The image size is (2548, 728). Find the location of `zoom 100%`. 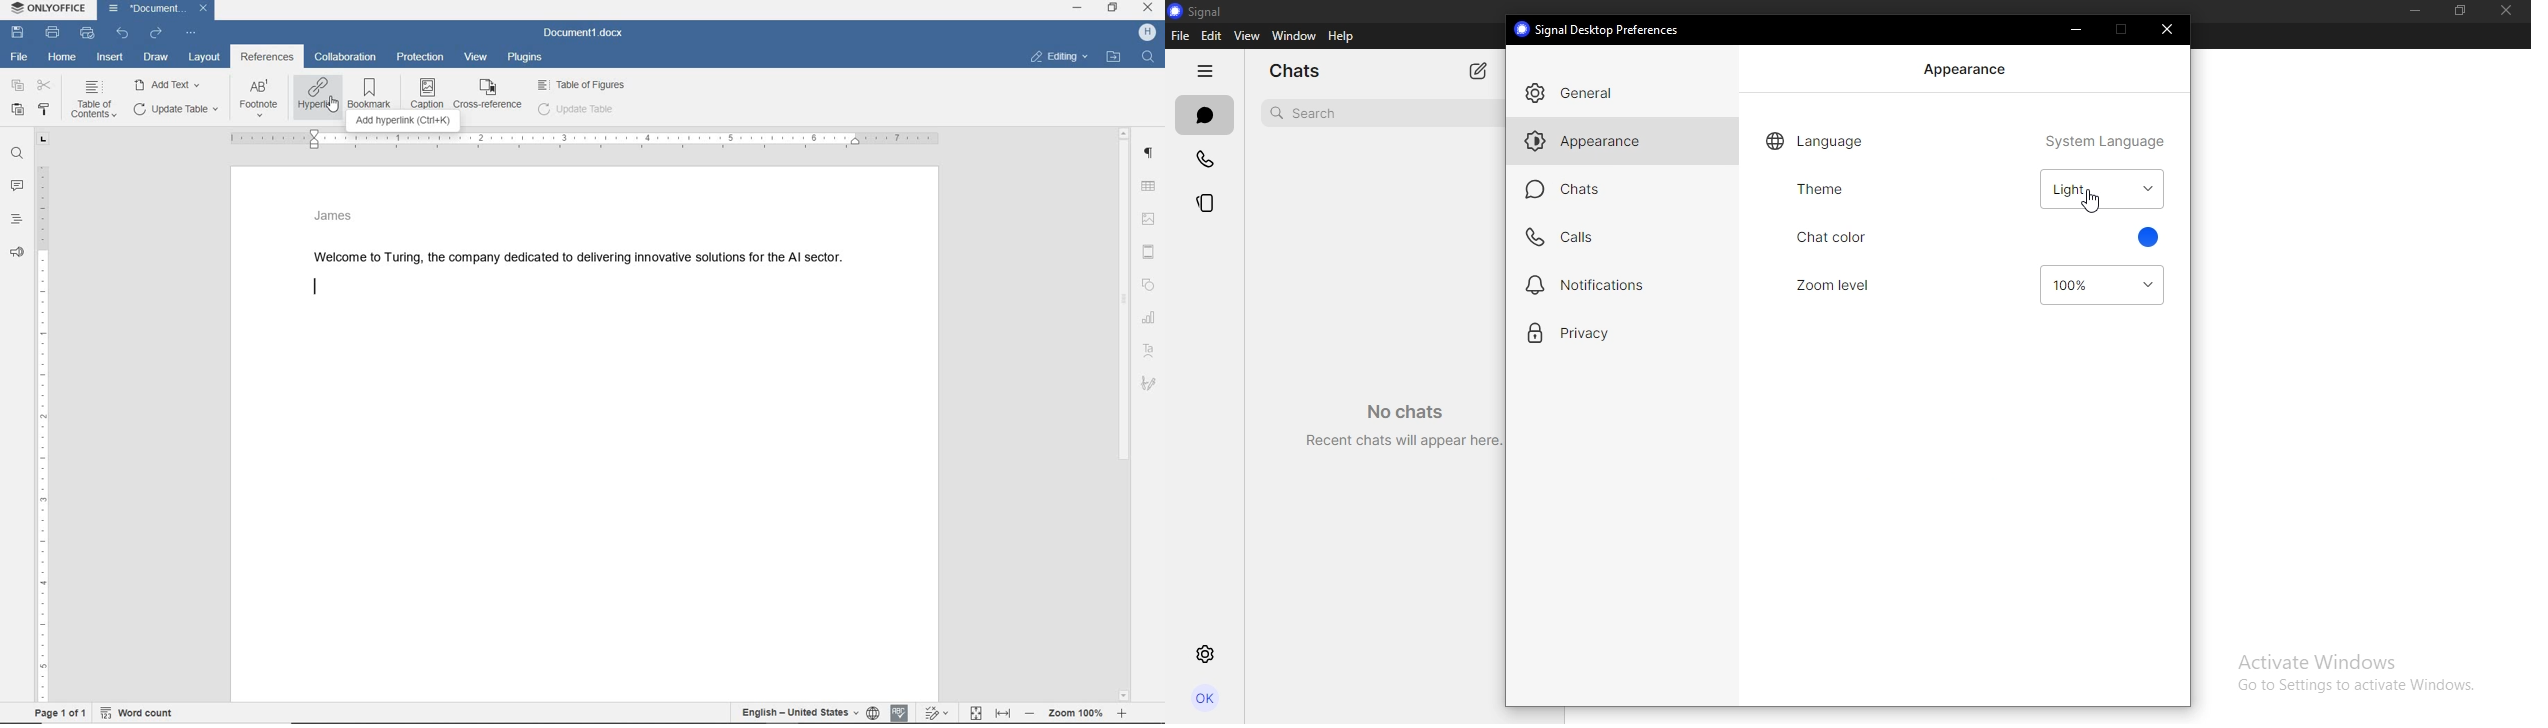

zoom 100% is located at coordinates (1080, 715).